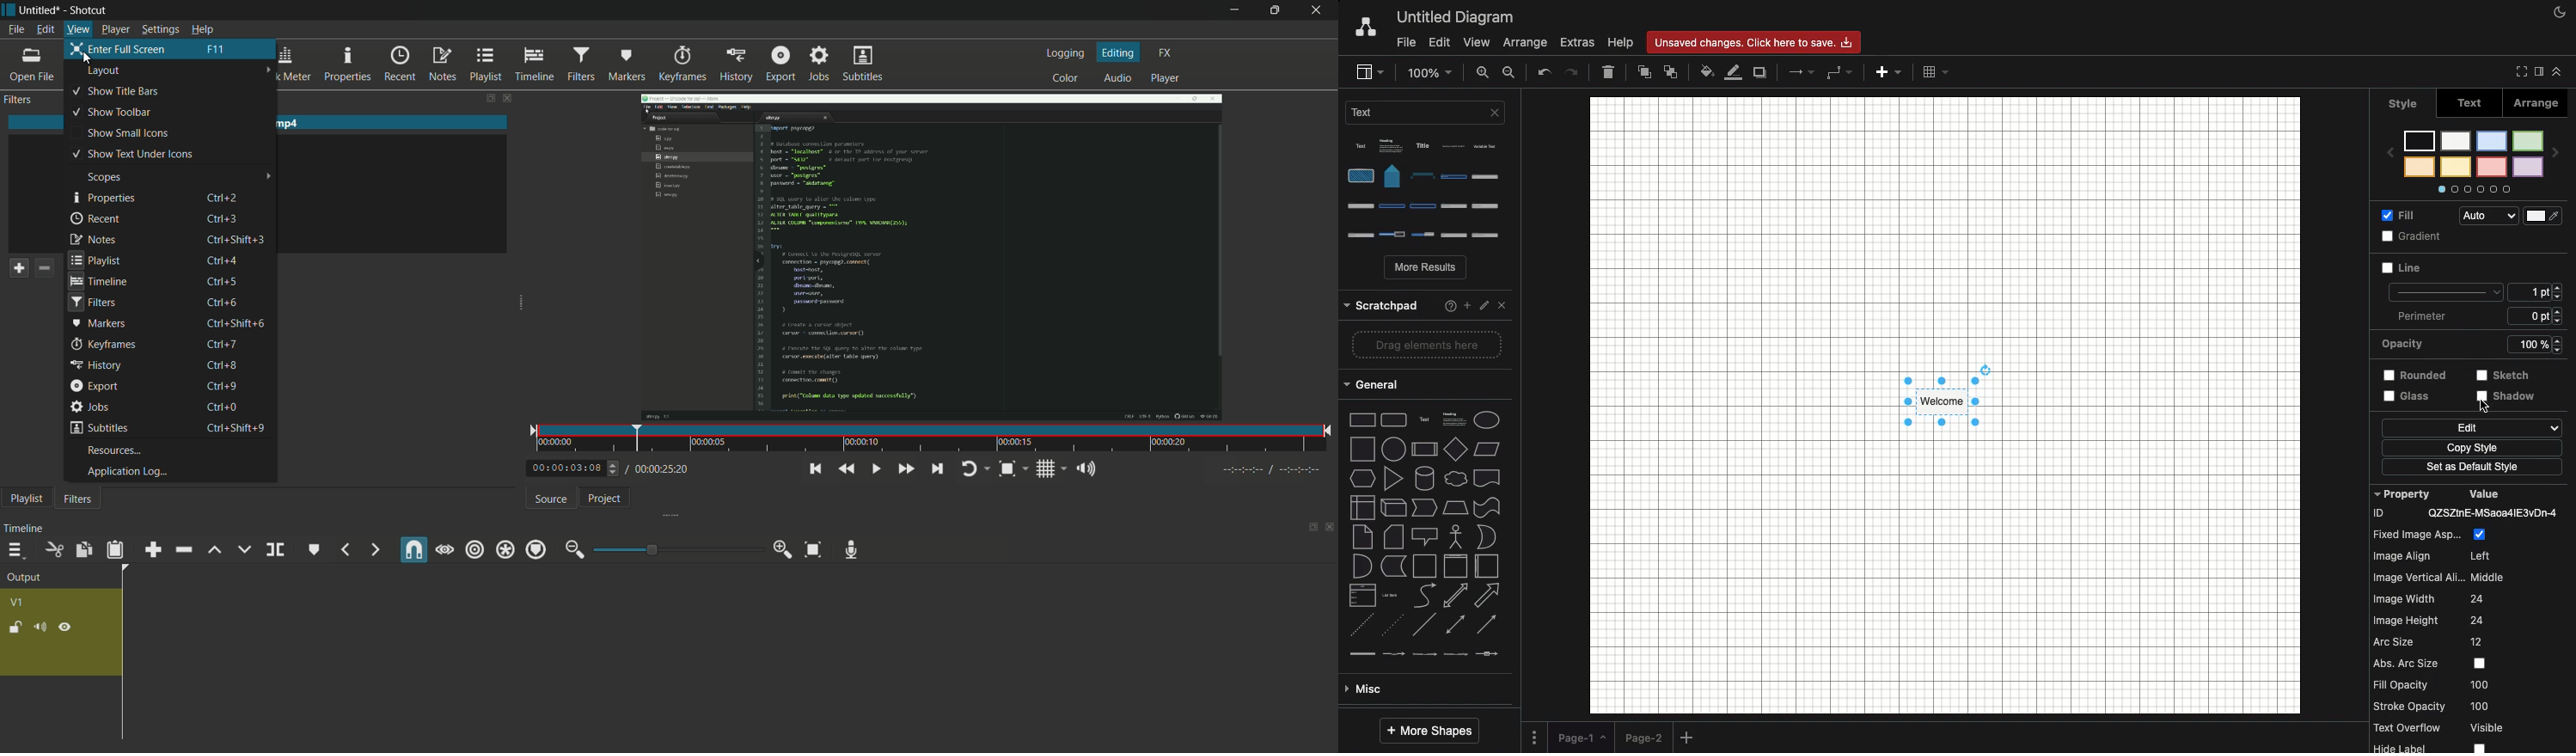  What do you see at coordinates (112, 112) in the screenshot?
I see `show toolbar` at bounding box center [112, 112].